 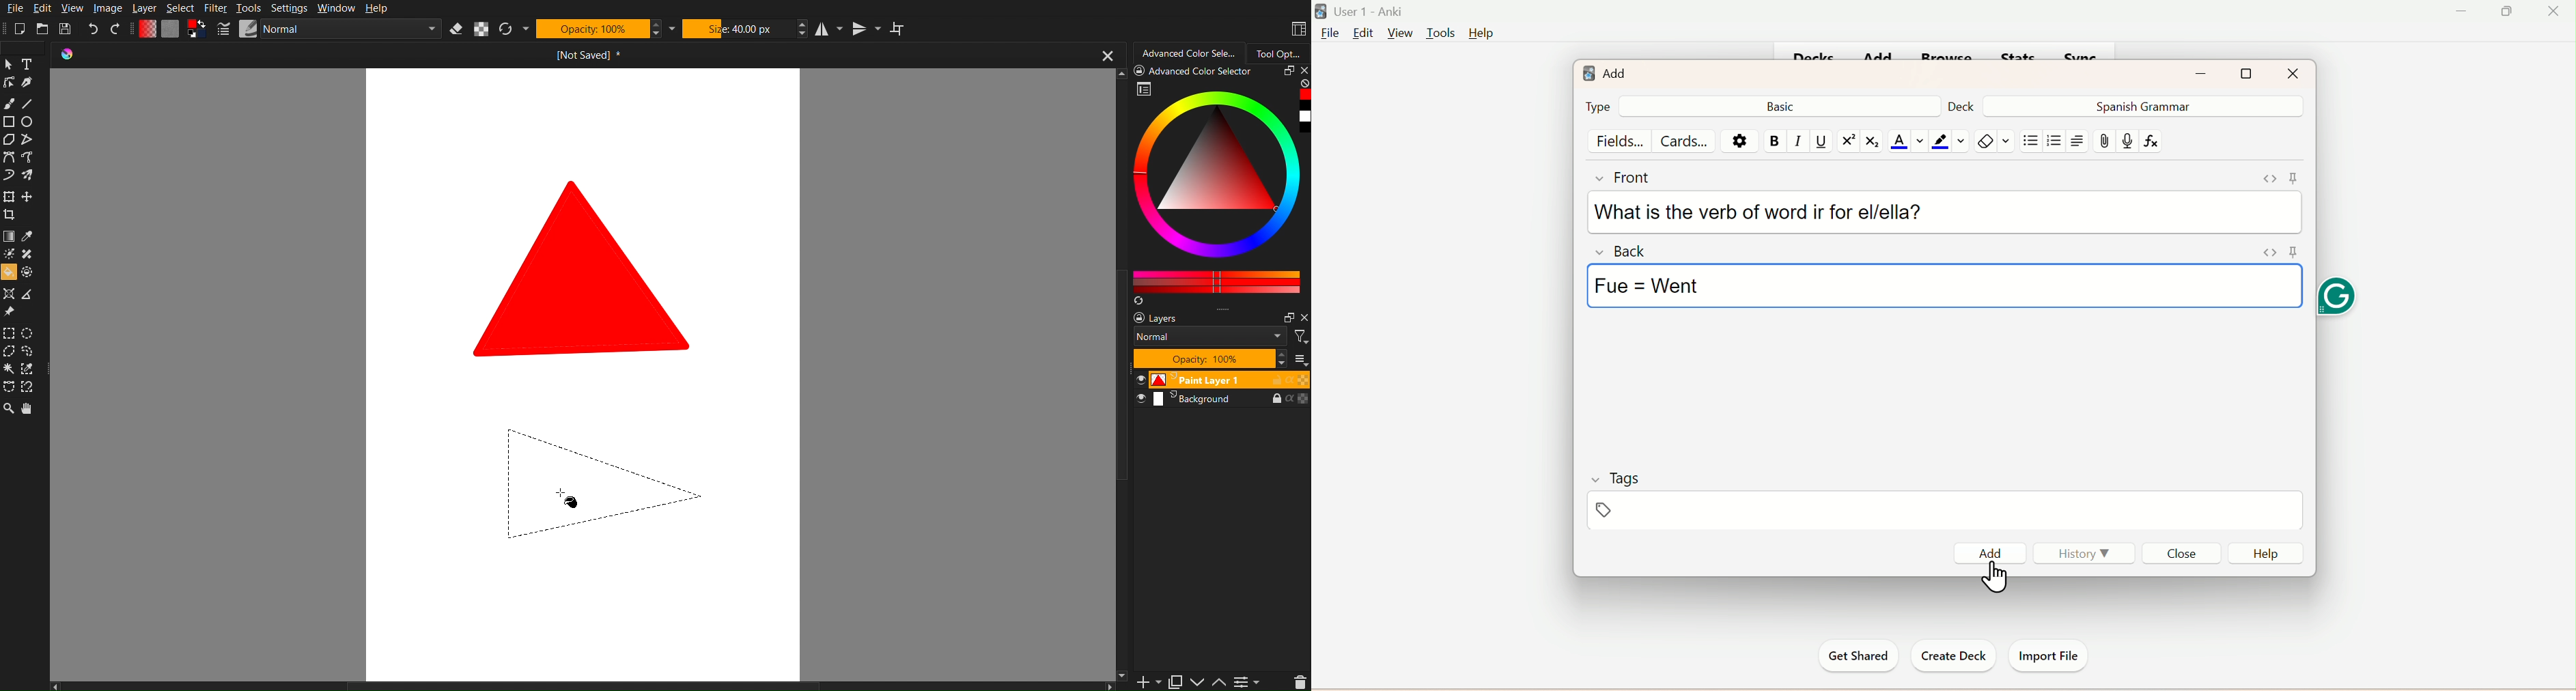 What do you see at coordinates (2156, 142) in the screenshot?
I see `fx` at bounding box center [2156, 142].